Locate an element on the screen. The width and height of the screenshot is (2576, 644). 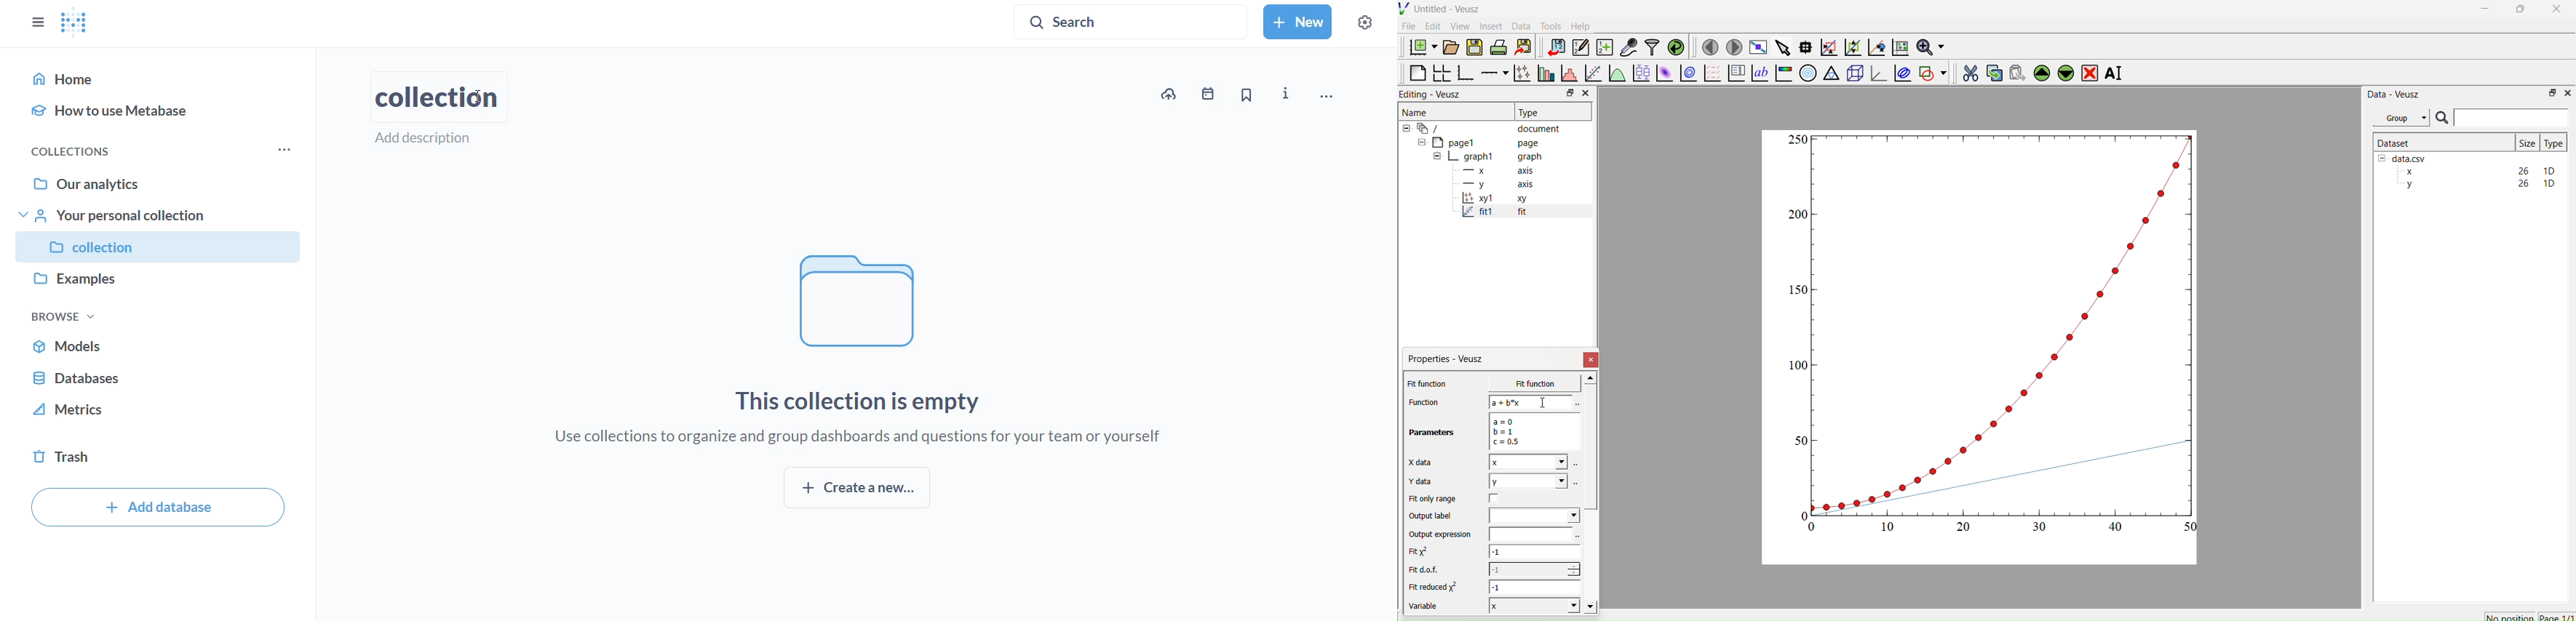
create new collection is located at coordinates (856, 488).